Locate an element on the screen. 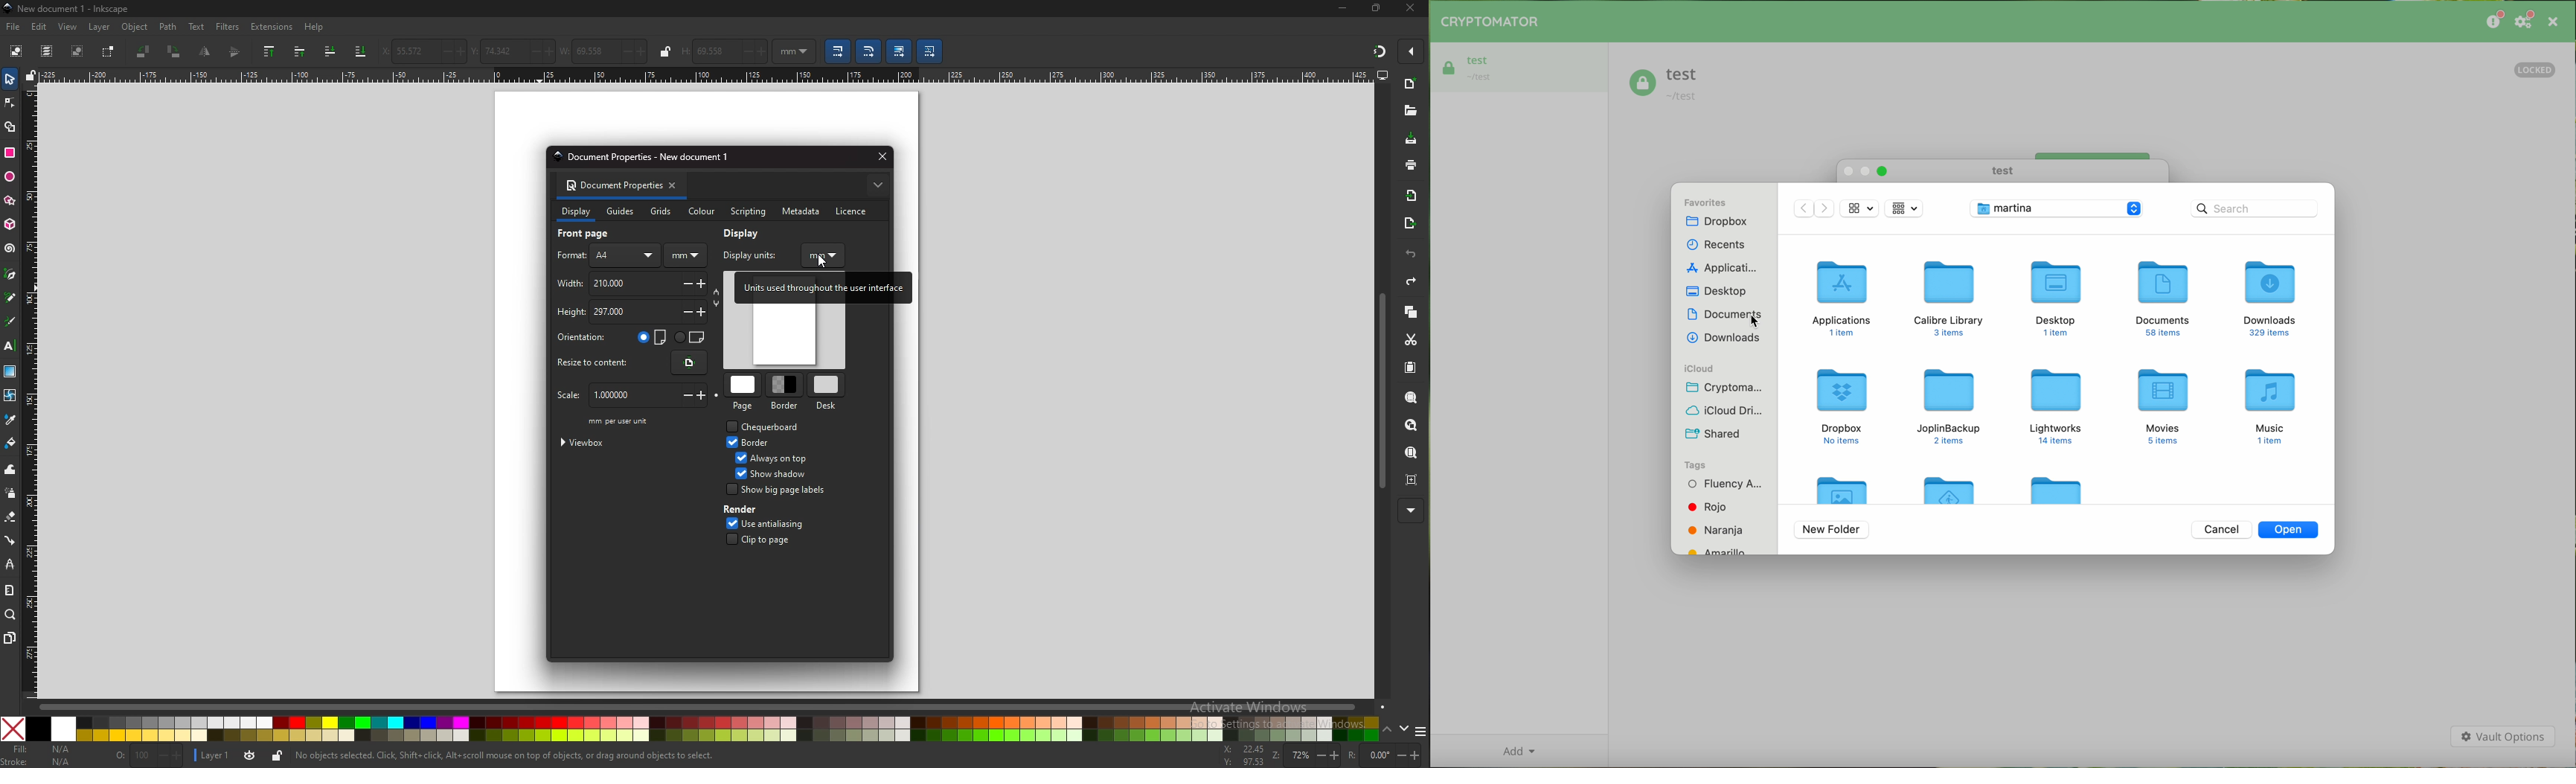 This screenshot has height=784, width=2576. horizontal ruler is located at coordinates (706, 75).